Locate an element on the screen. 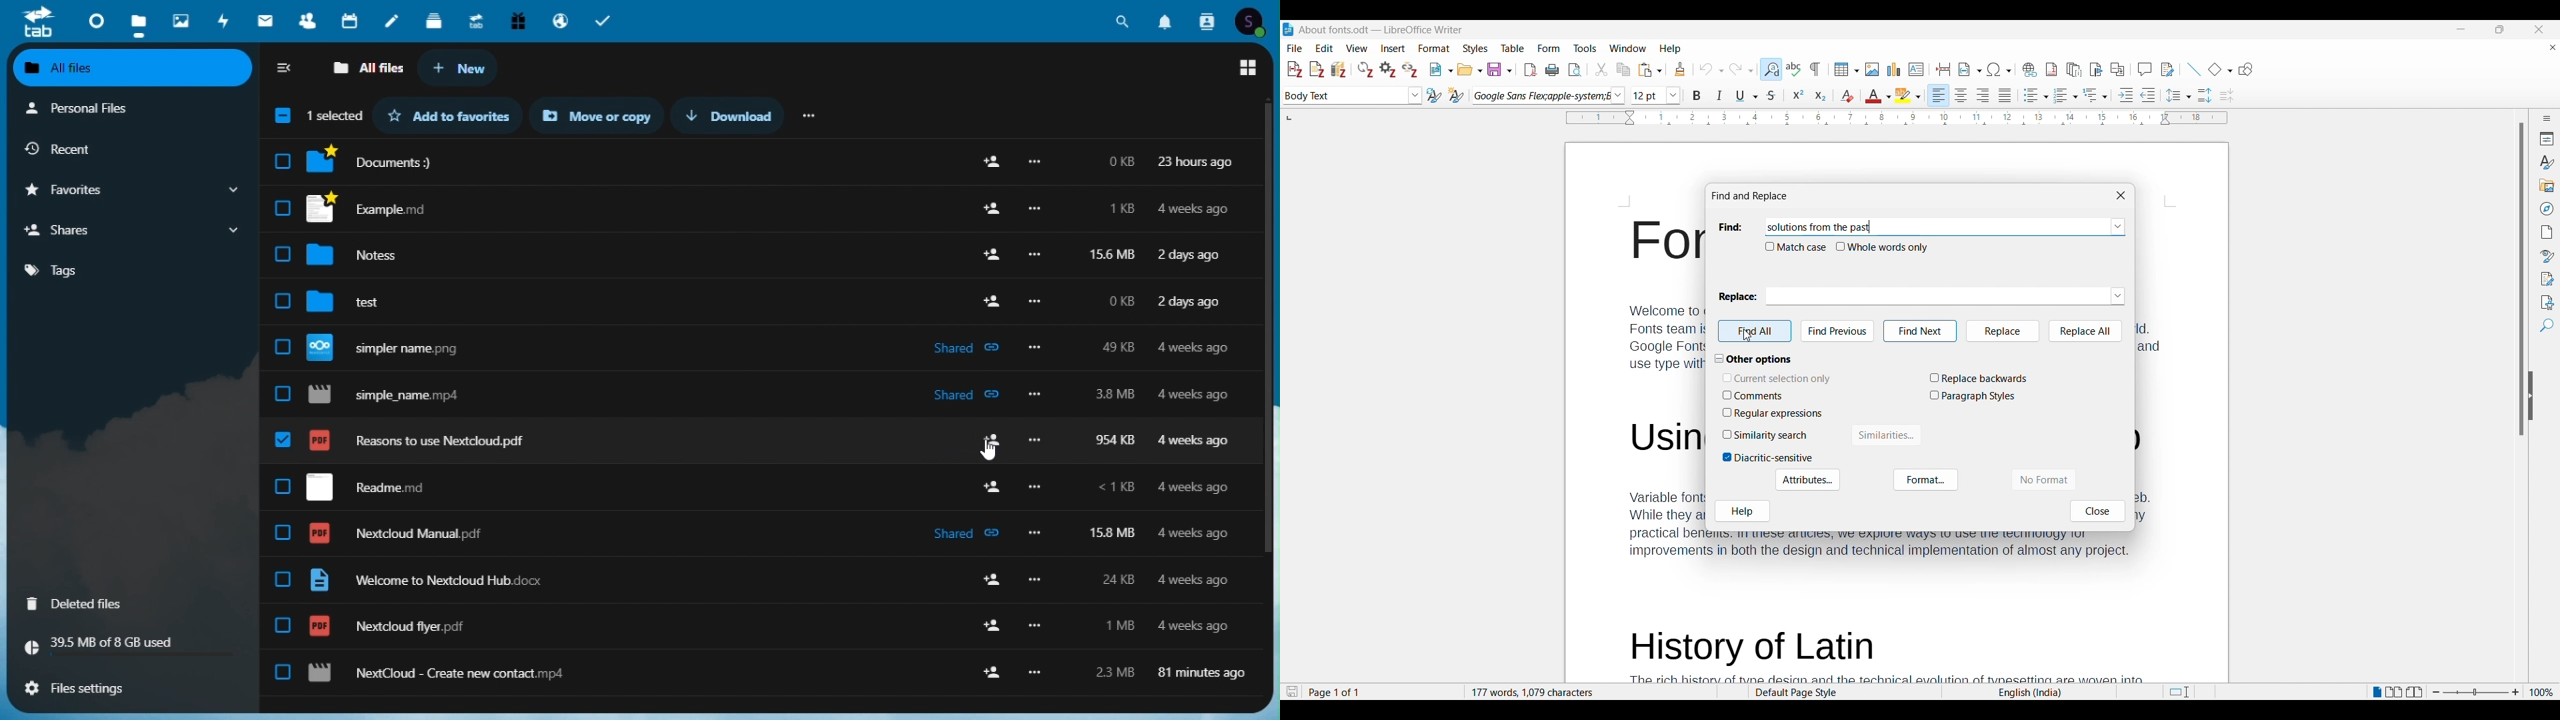 The image size is (2576, 728). Superscript is located at coordinates (1799, 96).